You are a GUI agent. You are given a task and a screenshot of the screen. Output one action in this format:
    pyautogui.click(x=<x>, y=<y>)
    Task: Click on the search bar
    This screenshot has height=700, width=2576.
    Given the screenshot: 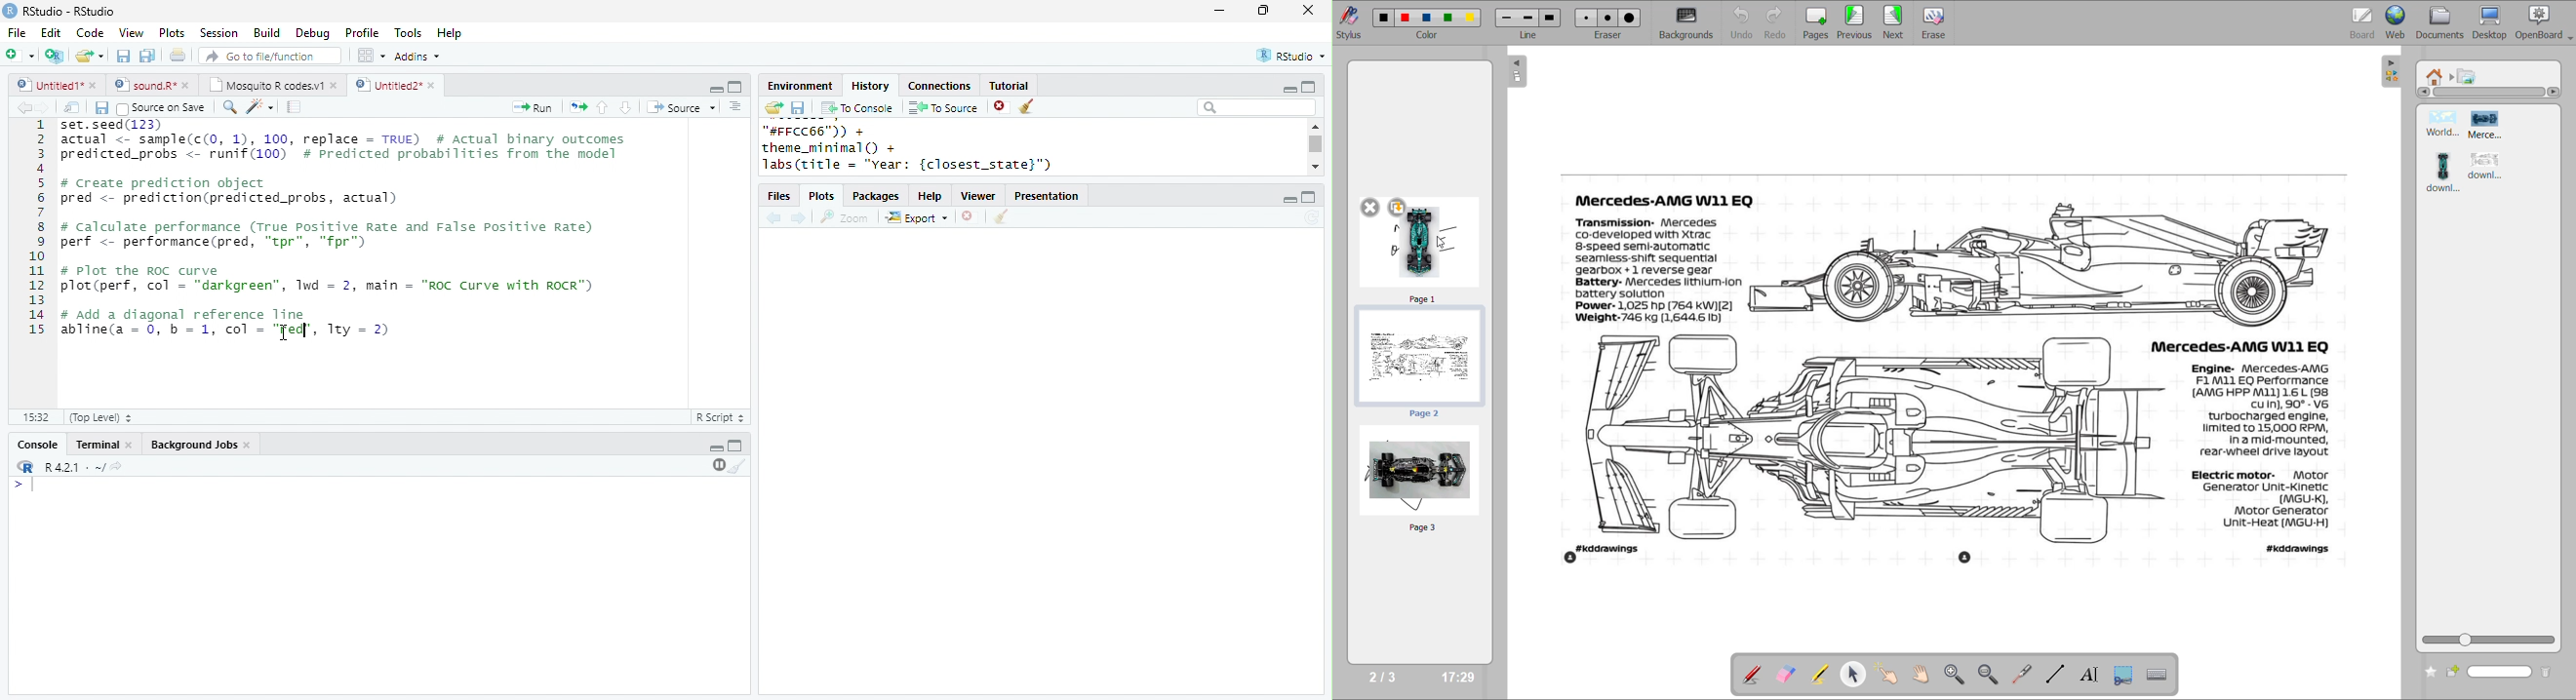 What is the action you would take?
    pyautogui.click(x=1256, y=106)
    